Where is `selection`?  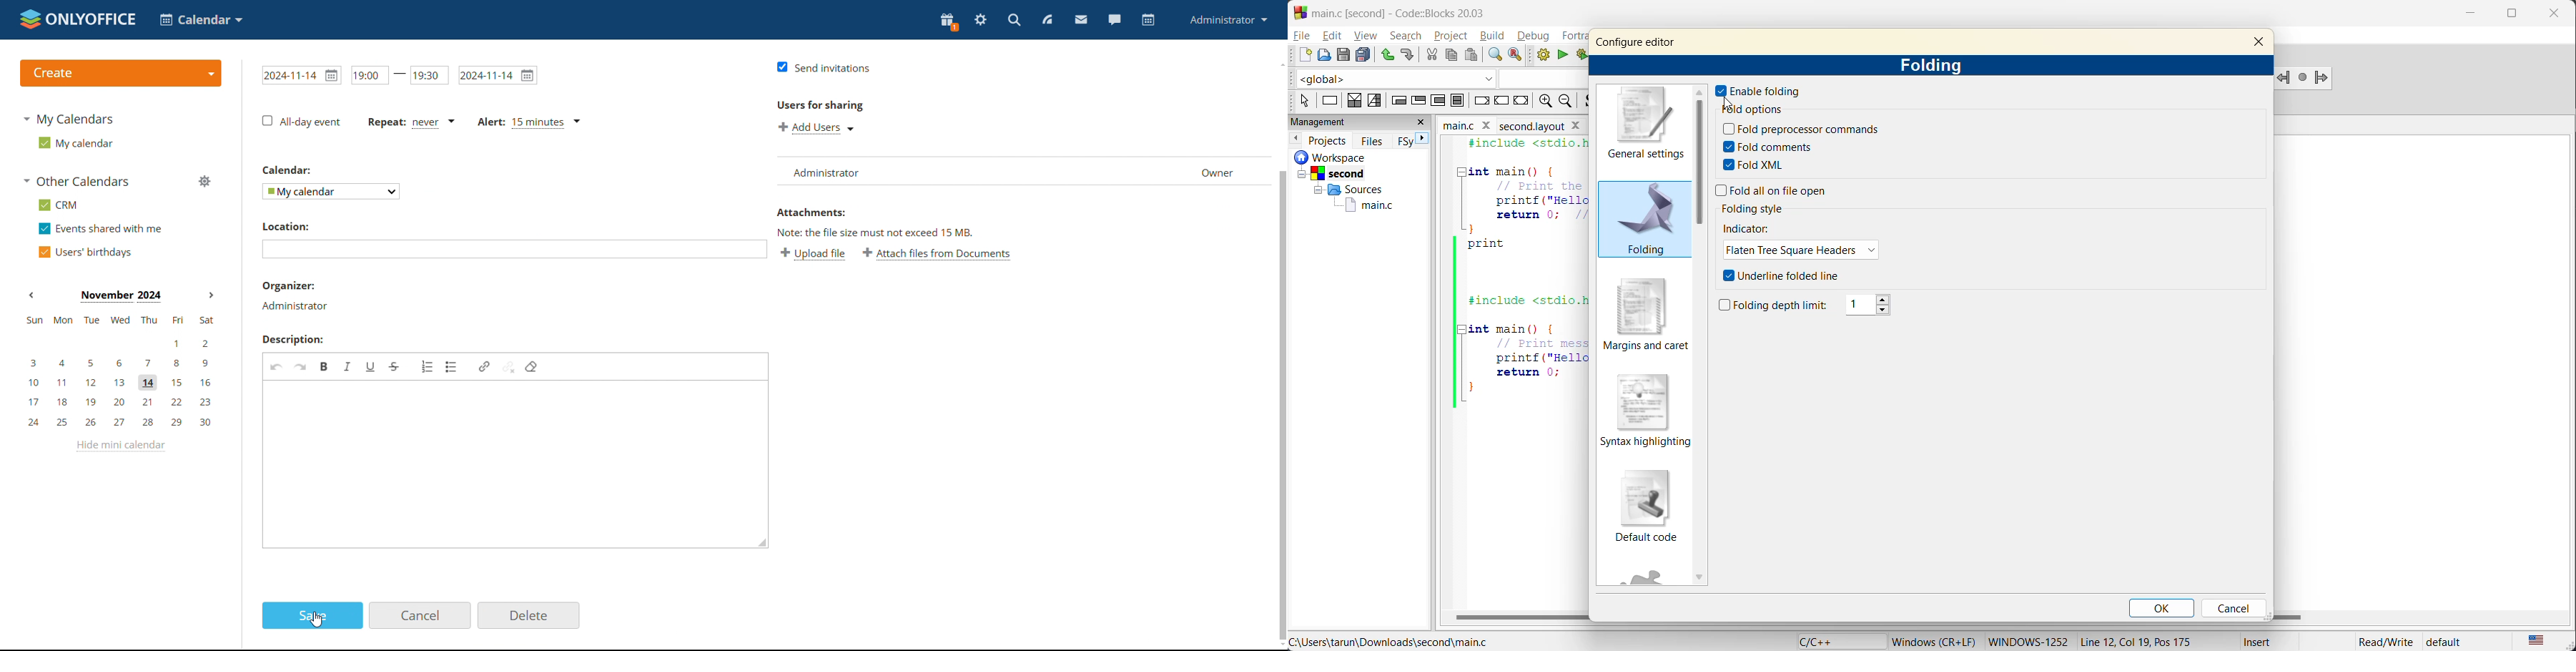
selection is located at coordinates (1373, 101).